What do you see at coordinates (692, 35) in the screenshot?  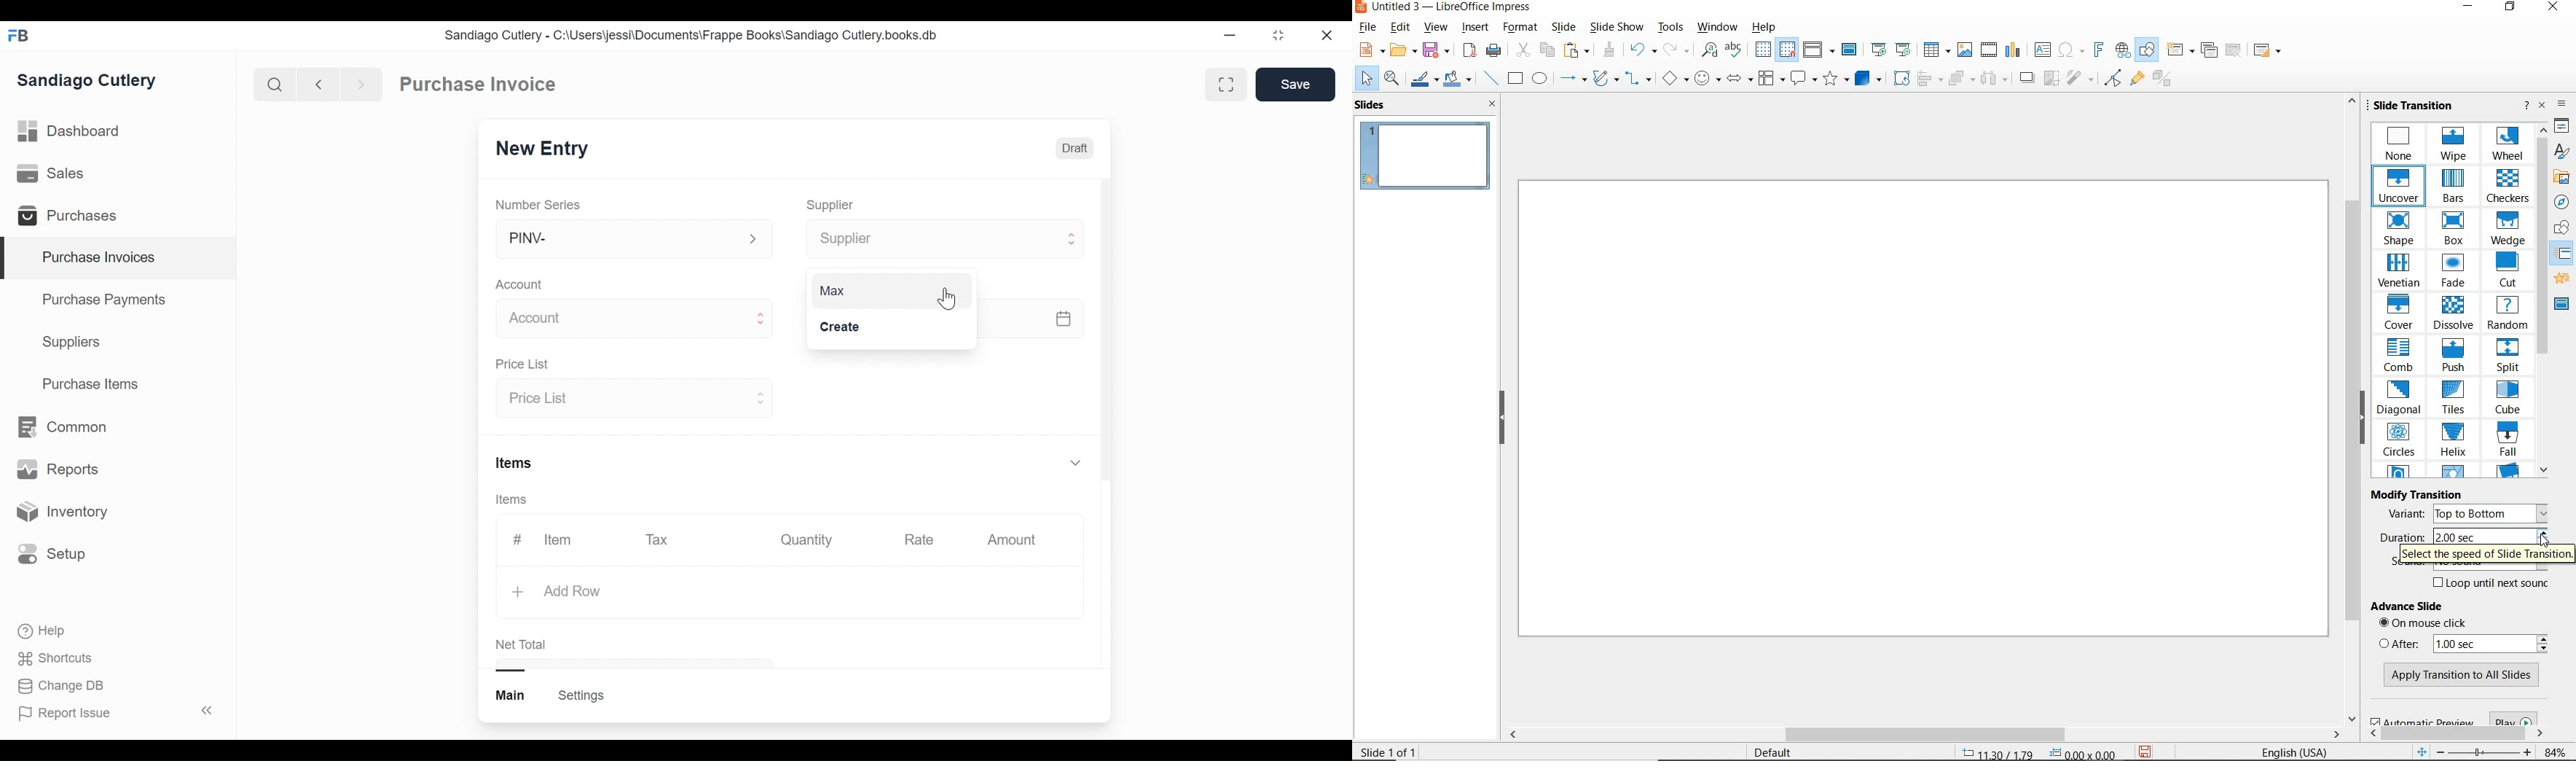 I see `Sandiago Cutlery - C:\Users\jessi\Documents\Frappe Books\Sandiago Cutlery.books.db` at bounding box center [692, 35].